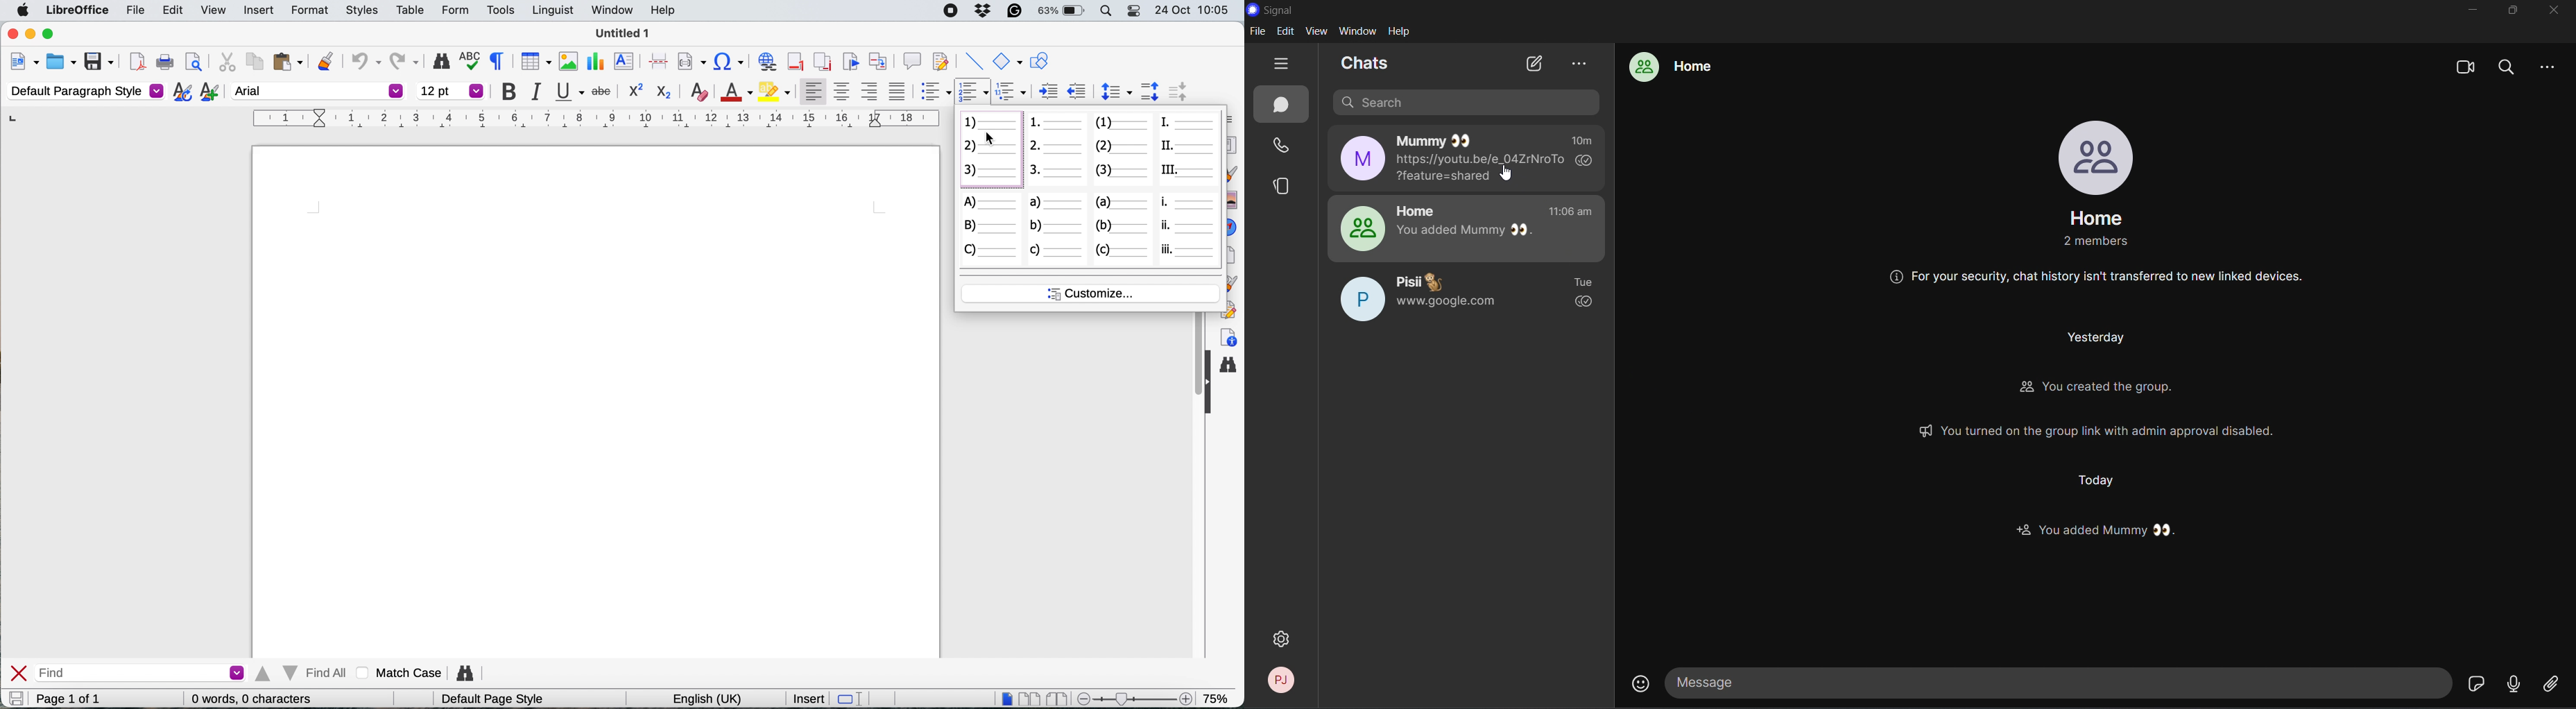 The image size is (2576, 728). I want to click on spotlight search, so click(1105, 11).